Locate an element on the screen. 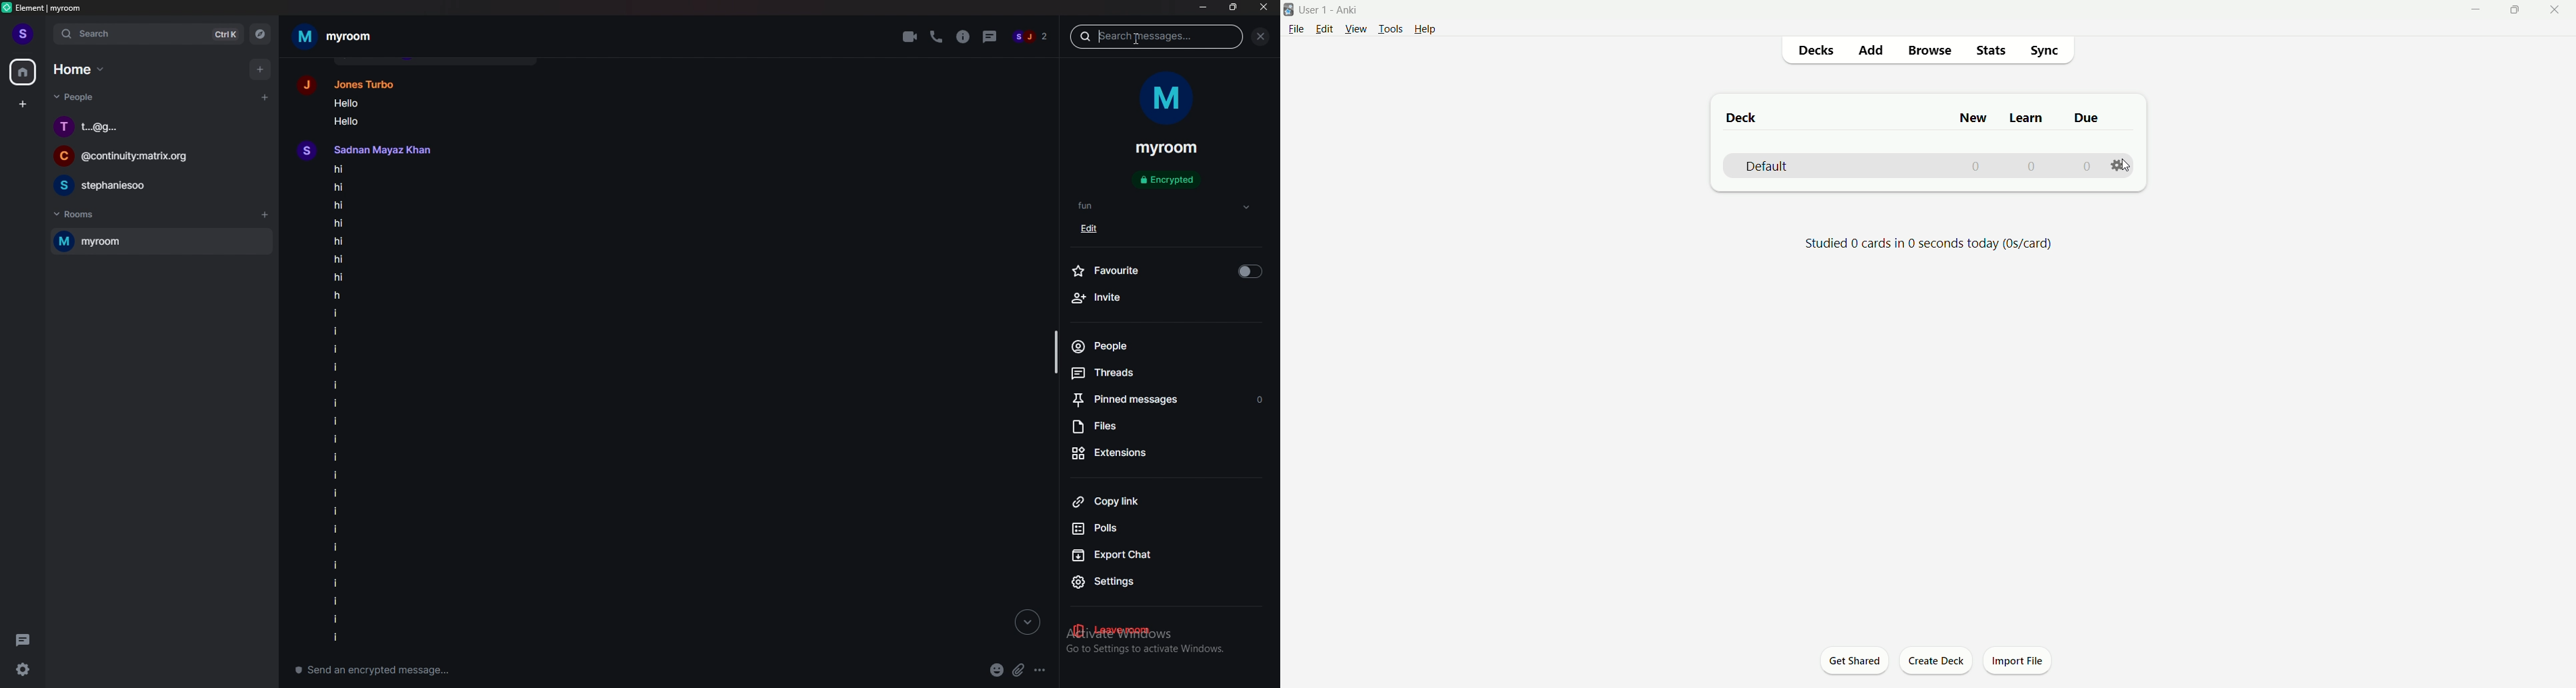  edit tag is located at coordinates (1106, 228).